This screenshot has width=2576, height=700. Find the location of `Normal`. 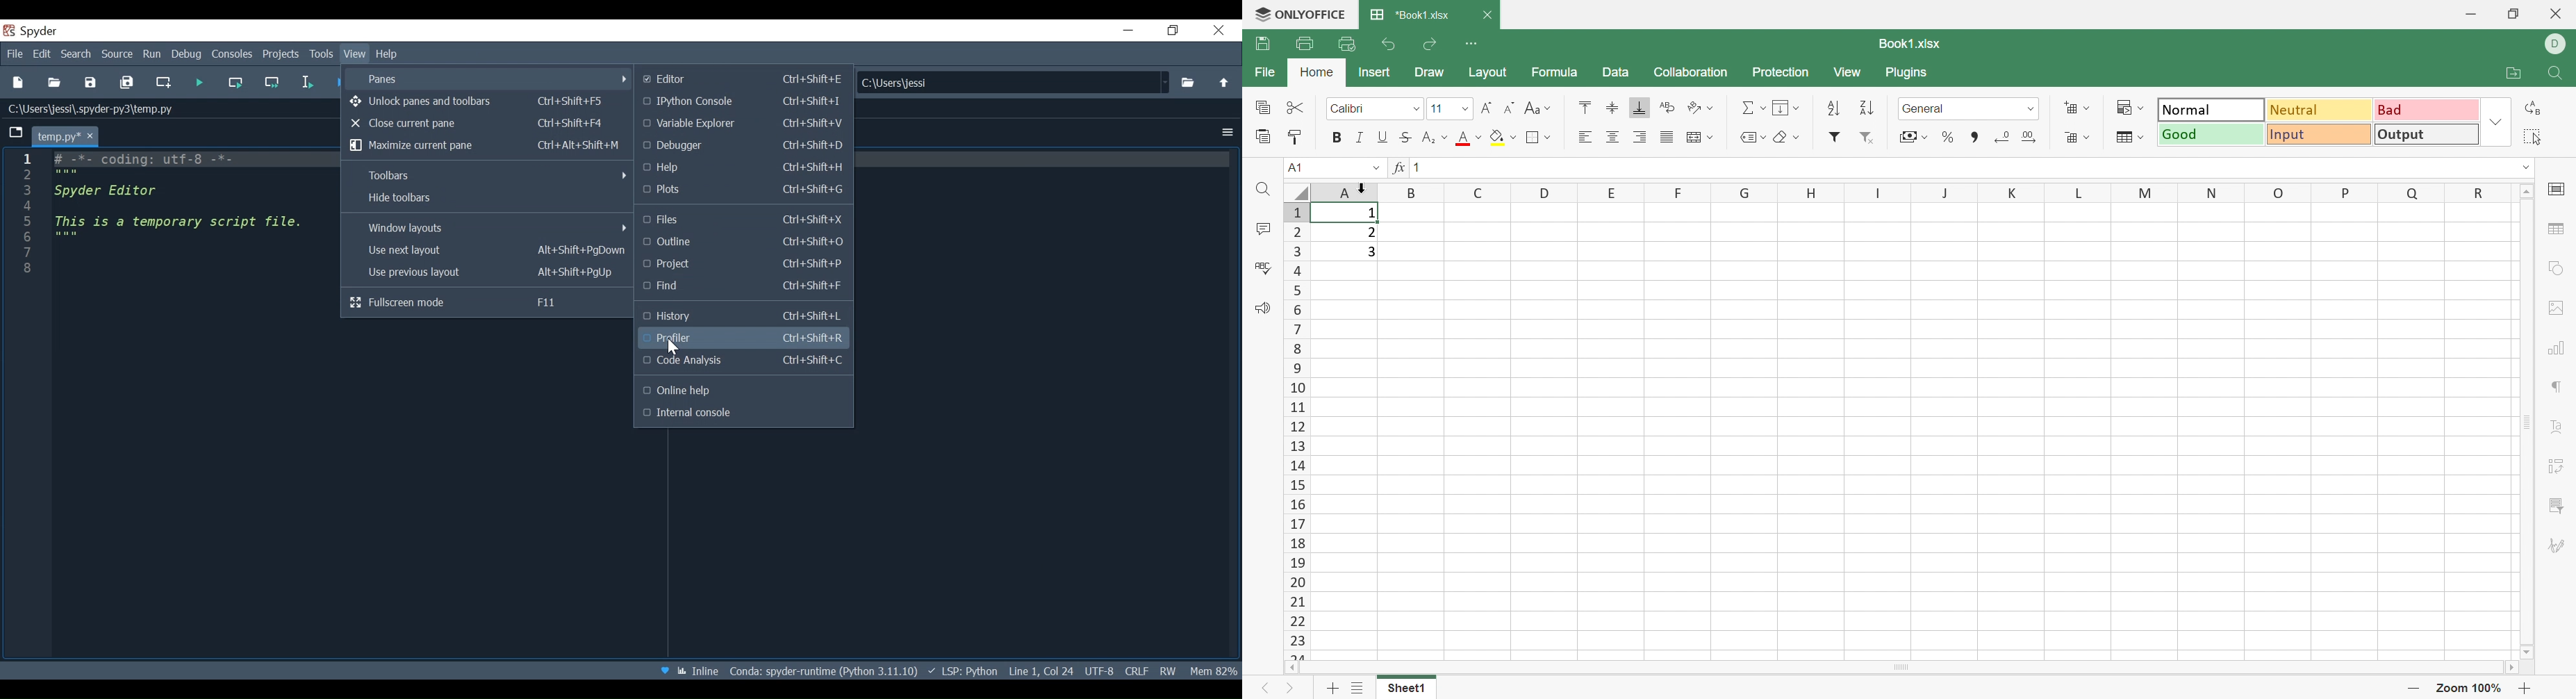

Normal is located at coordinates (2212, 109).